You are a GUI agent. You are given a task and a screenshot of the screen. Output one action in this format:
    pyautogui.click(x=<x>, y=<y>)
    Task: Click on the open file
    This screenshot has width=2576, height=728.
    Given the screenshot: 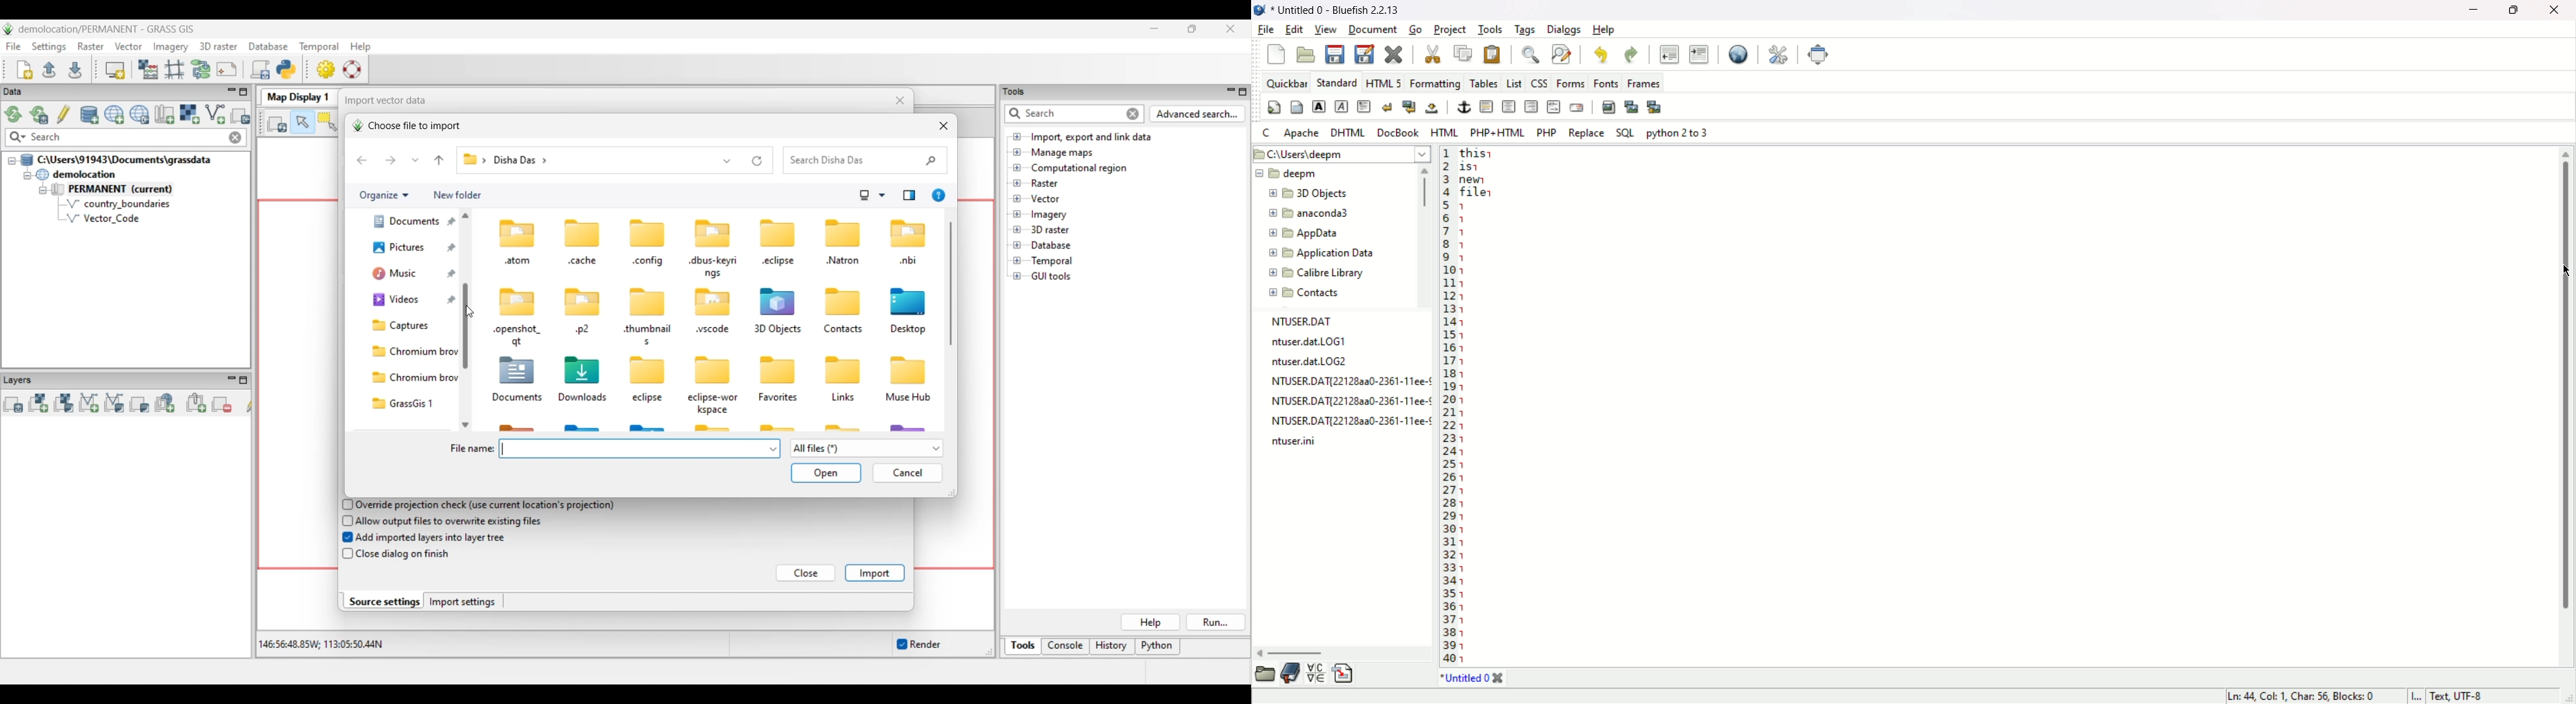 What is the action you would take?
    pyautogui.click(x=1306, y=54)
    